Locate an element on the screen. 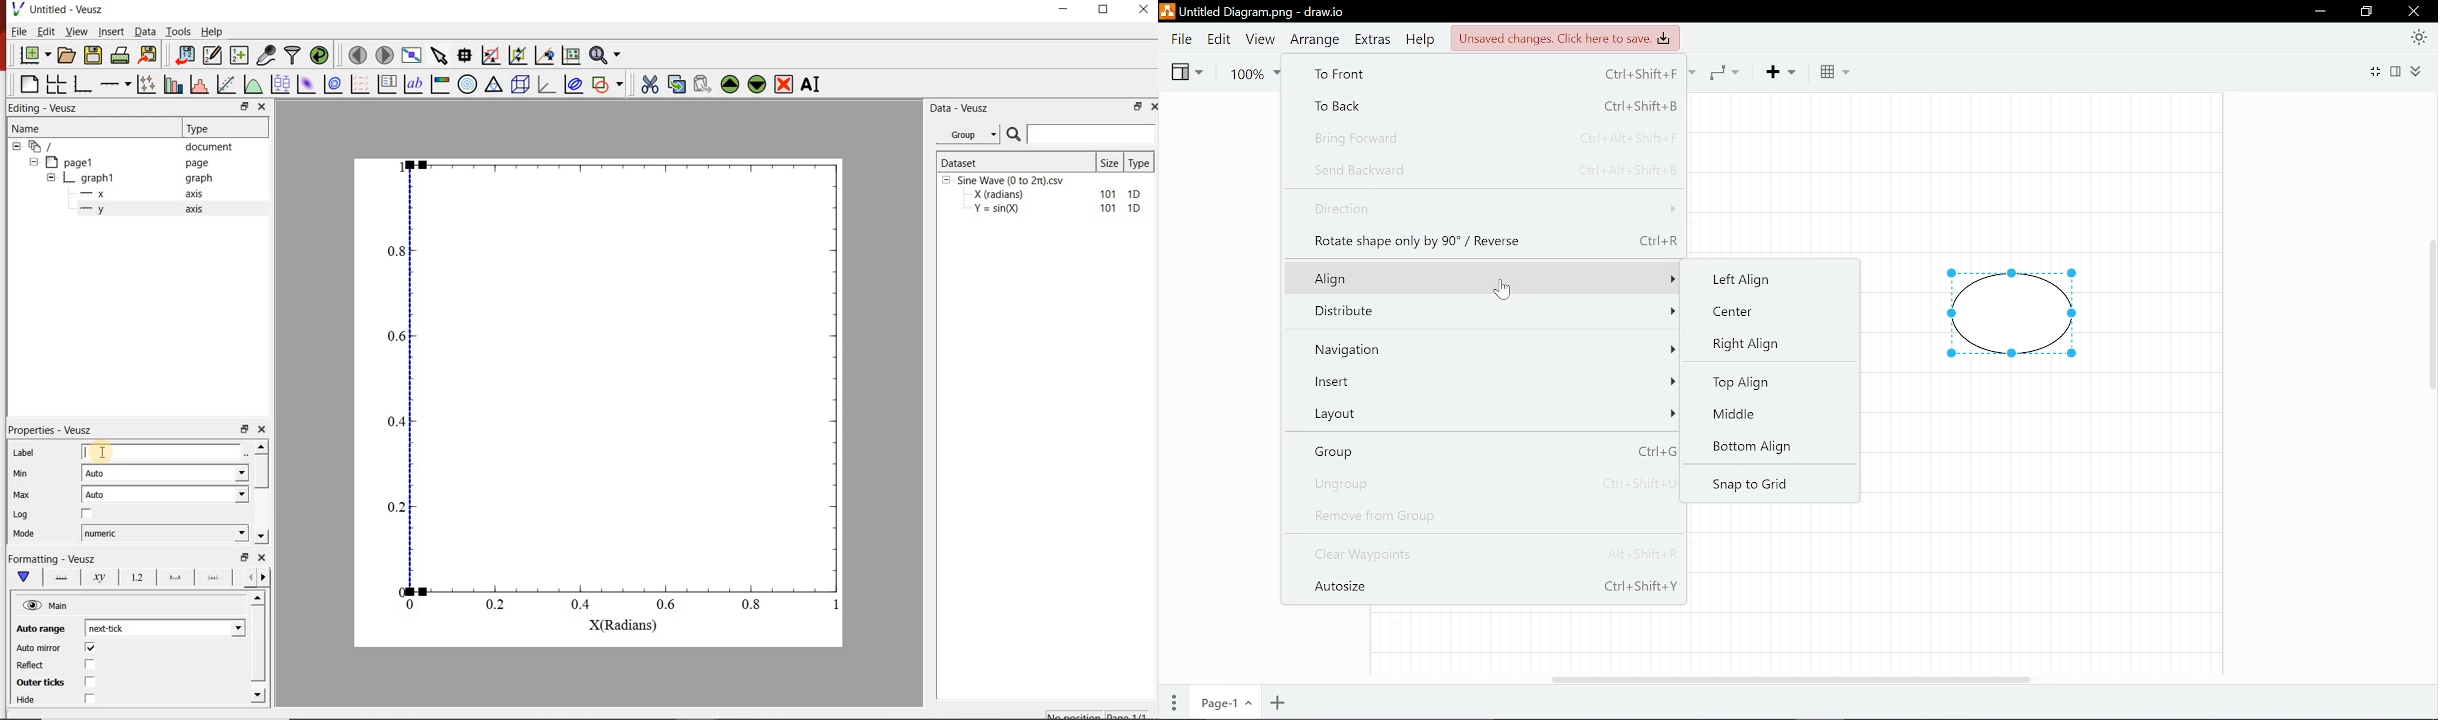 The height and width of the screenshot is (728, 2464). Dataset is located at coordinates (1015, 161).